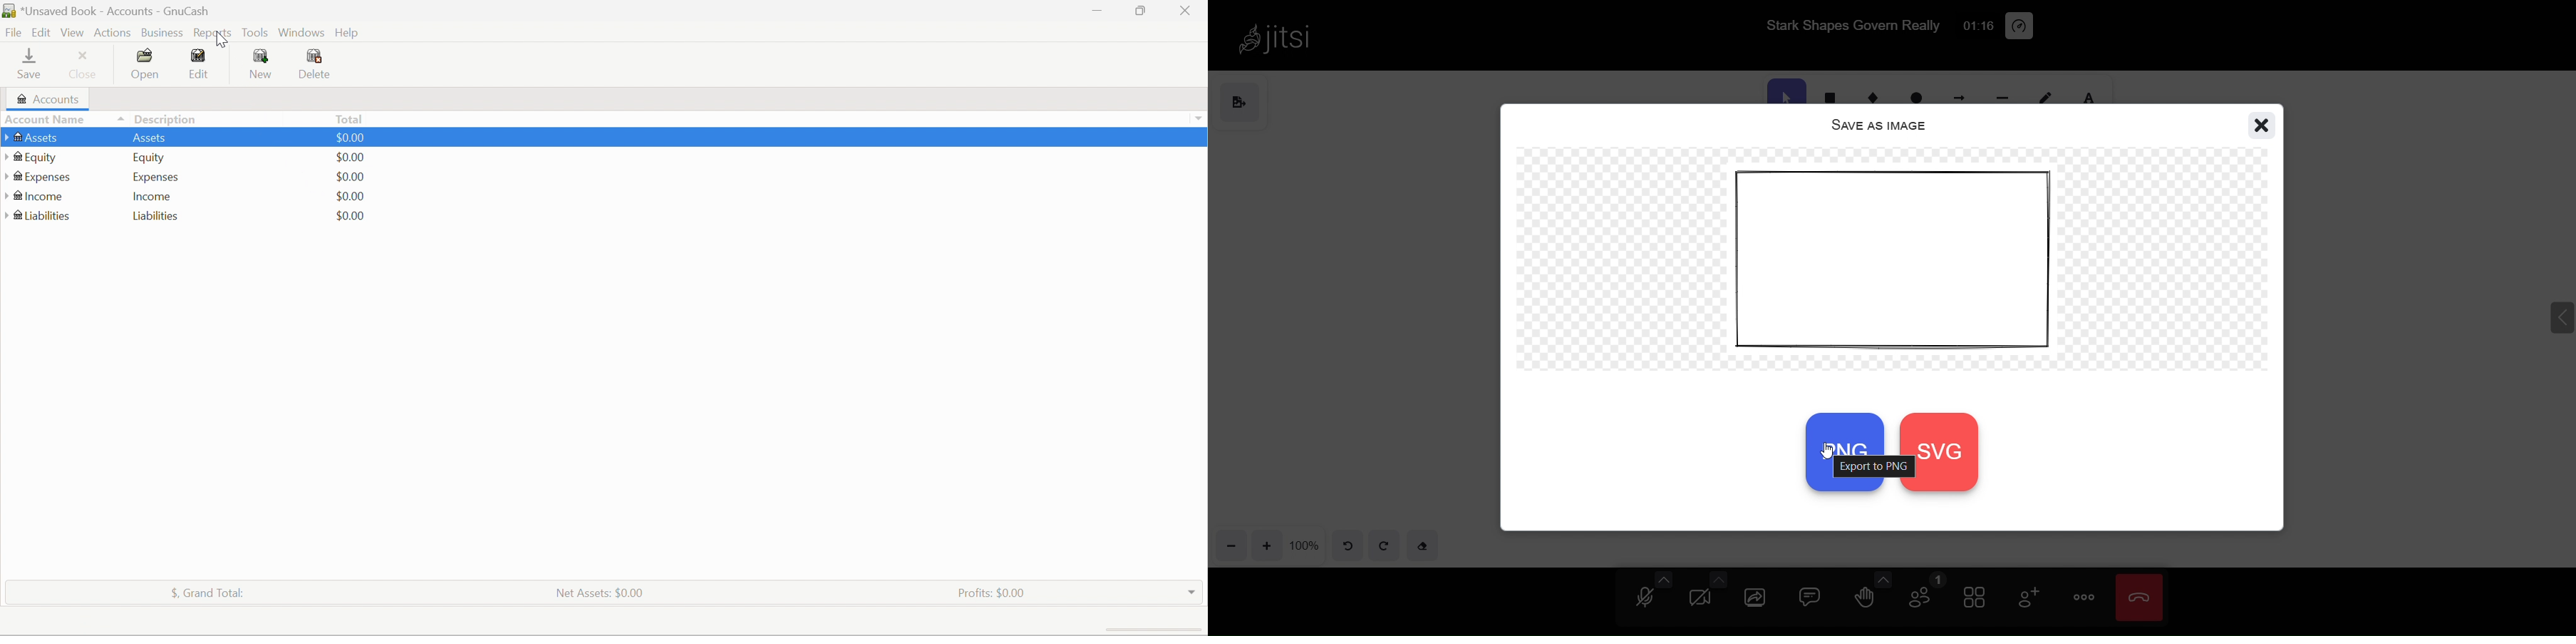 The image size is (2576, 644). Describe the element at coordinates (33, 157) in the screenshot. I see `Equity` at that location.